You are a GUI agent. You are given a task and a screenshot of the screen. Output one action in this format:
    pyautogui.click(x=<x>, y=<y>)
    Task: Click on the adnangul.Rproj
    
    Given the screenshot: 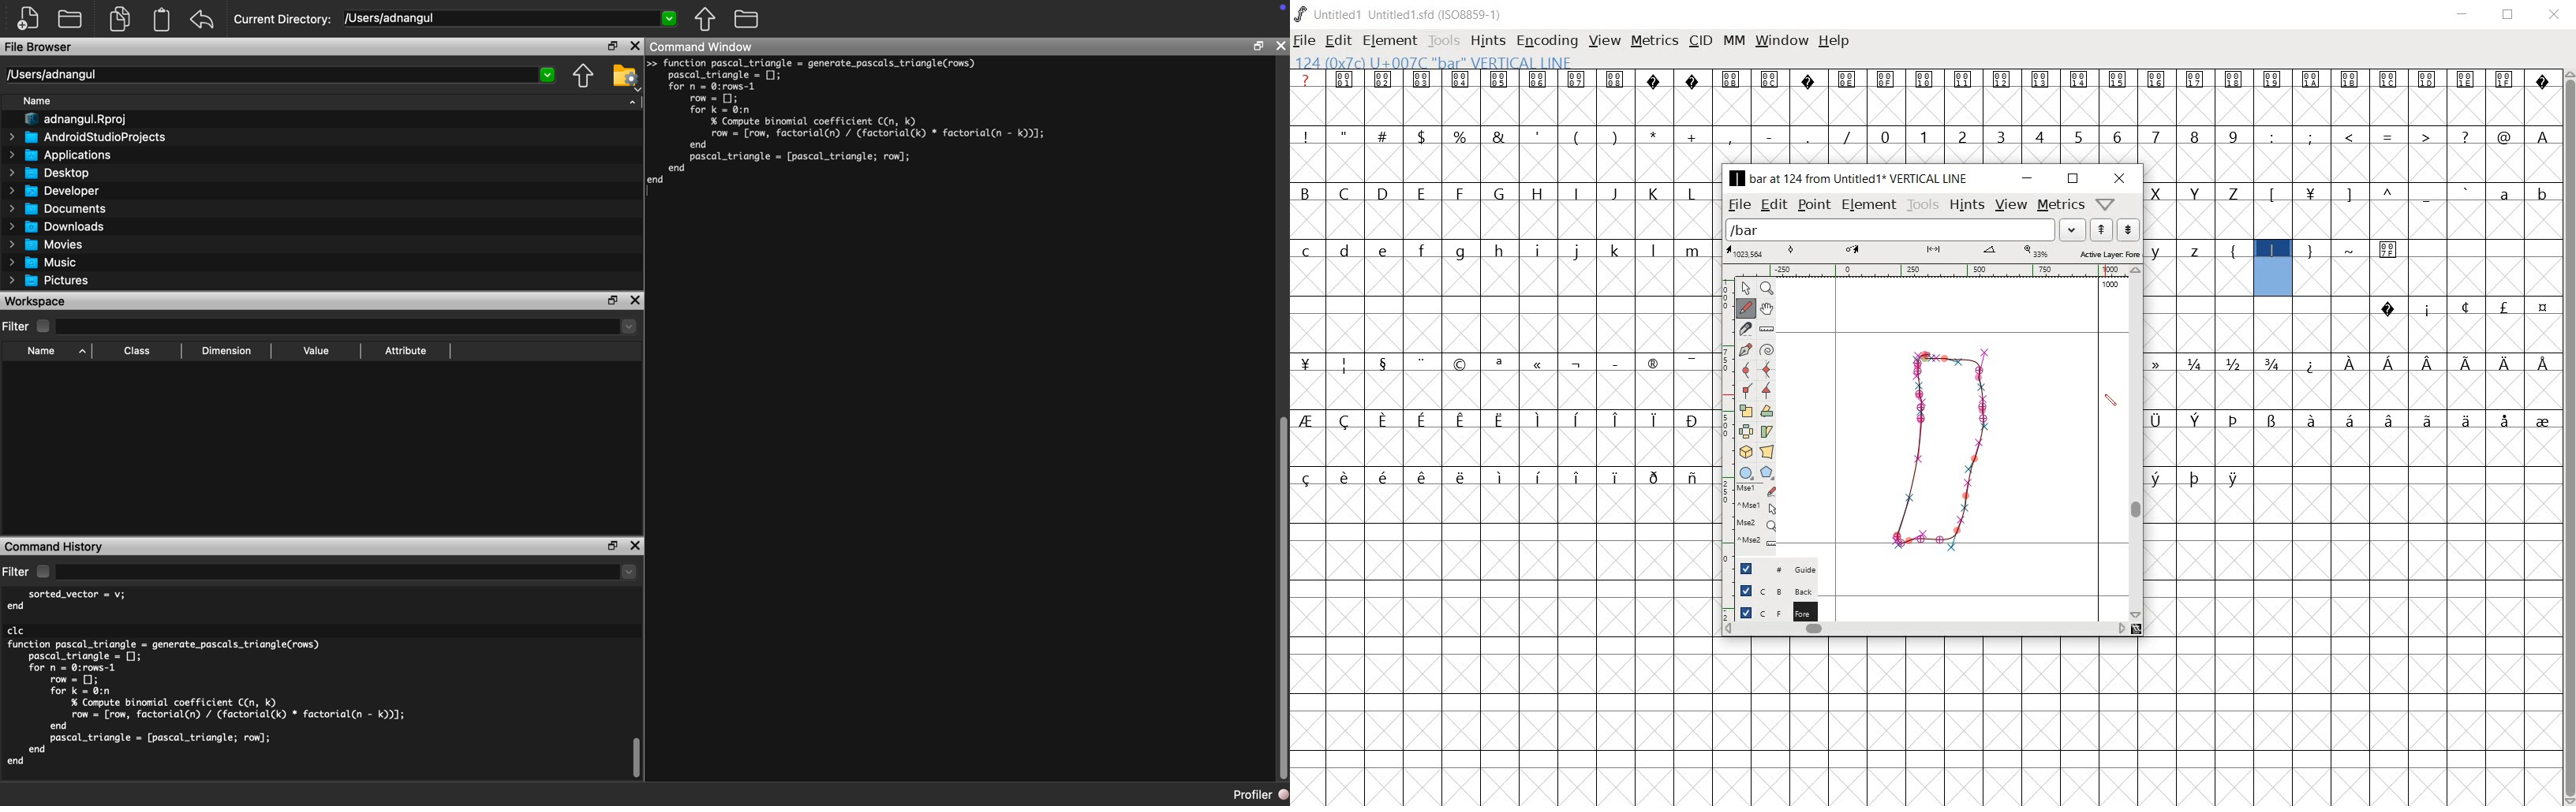 What is the action you would take?
    pyautogui.click(x=76, y=119)
    